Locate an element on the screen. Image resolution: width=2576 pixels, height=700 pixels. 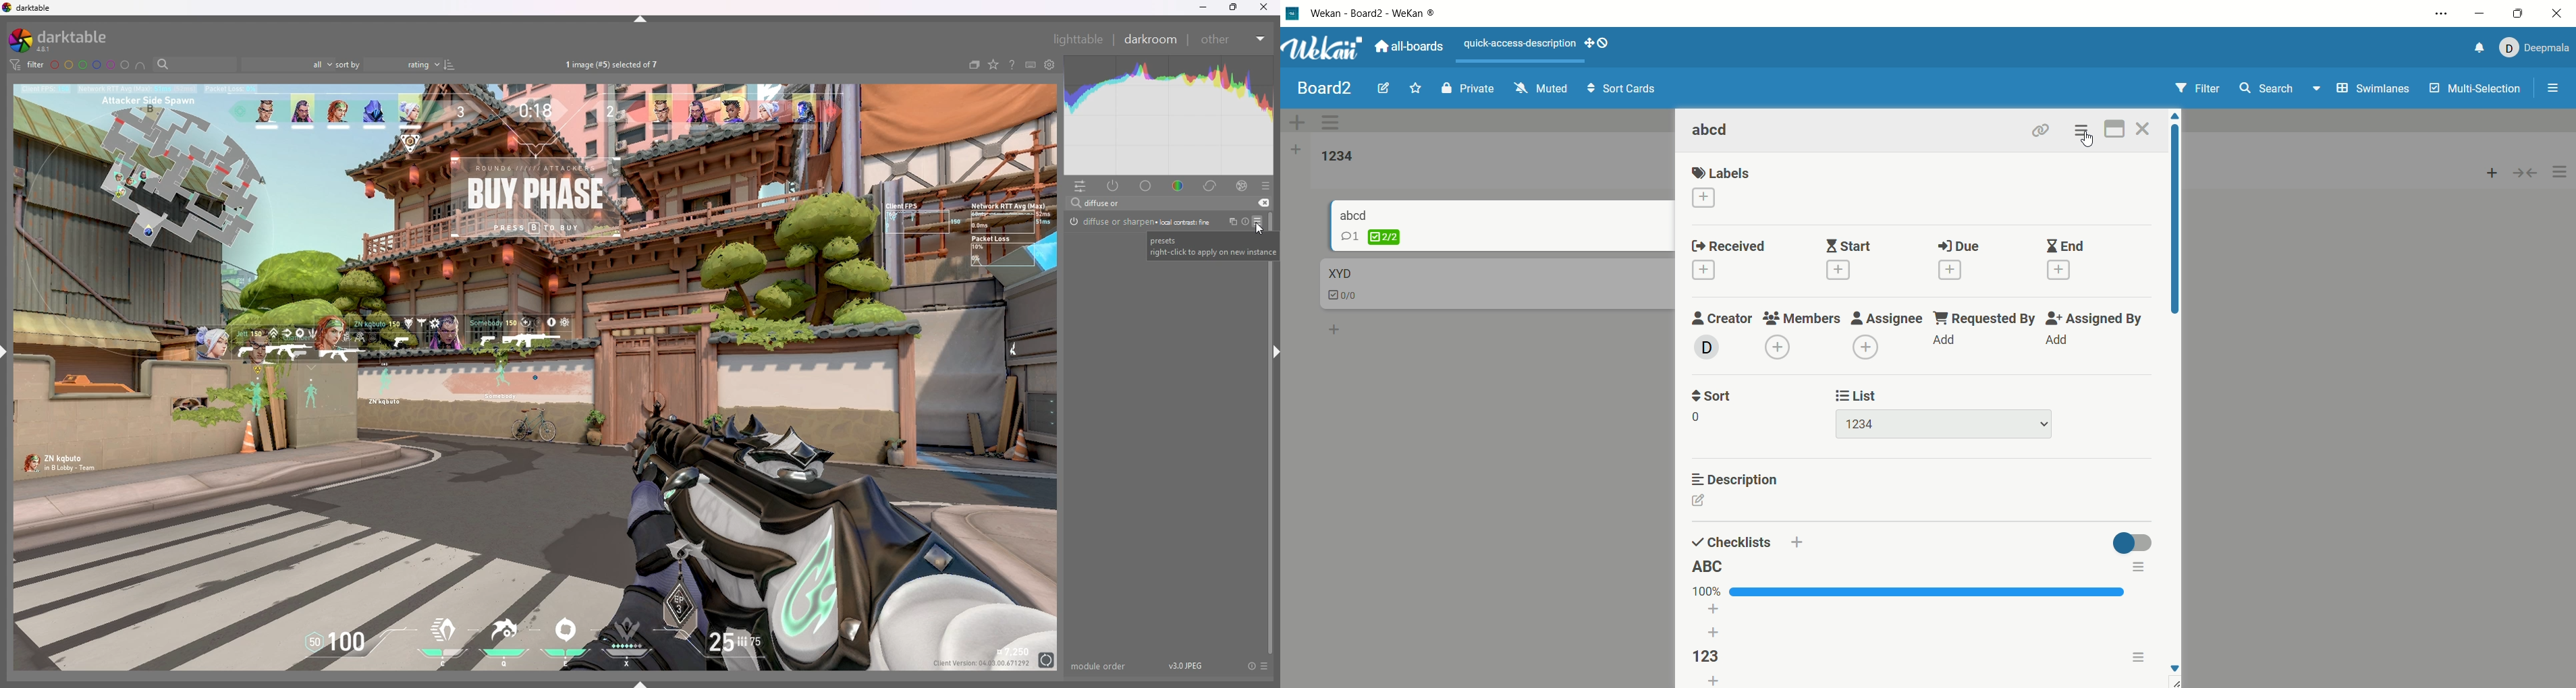
quick access panel is located at coordinates (1081, 185).